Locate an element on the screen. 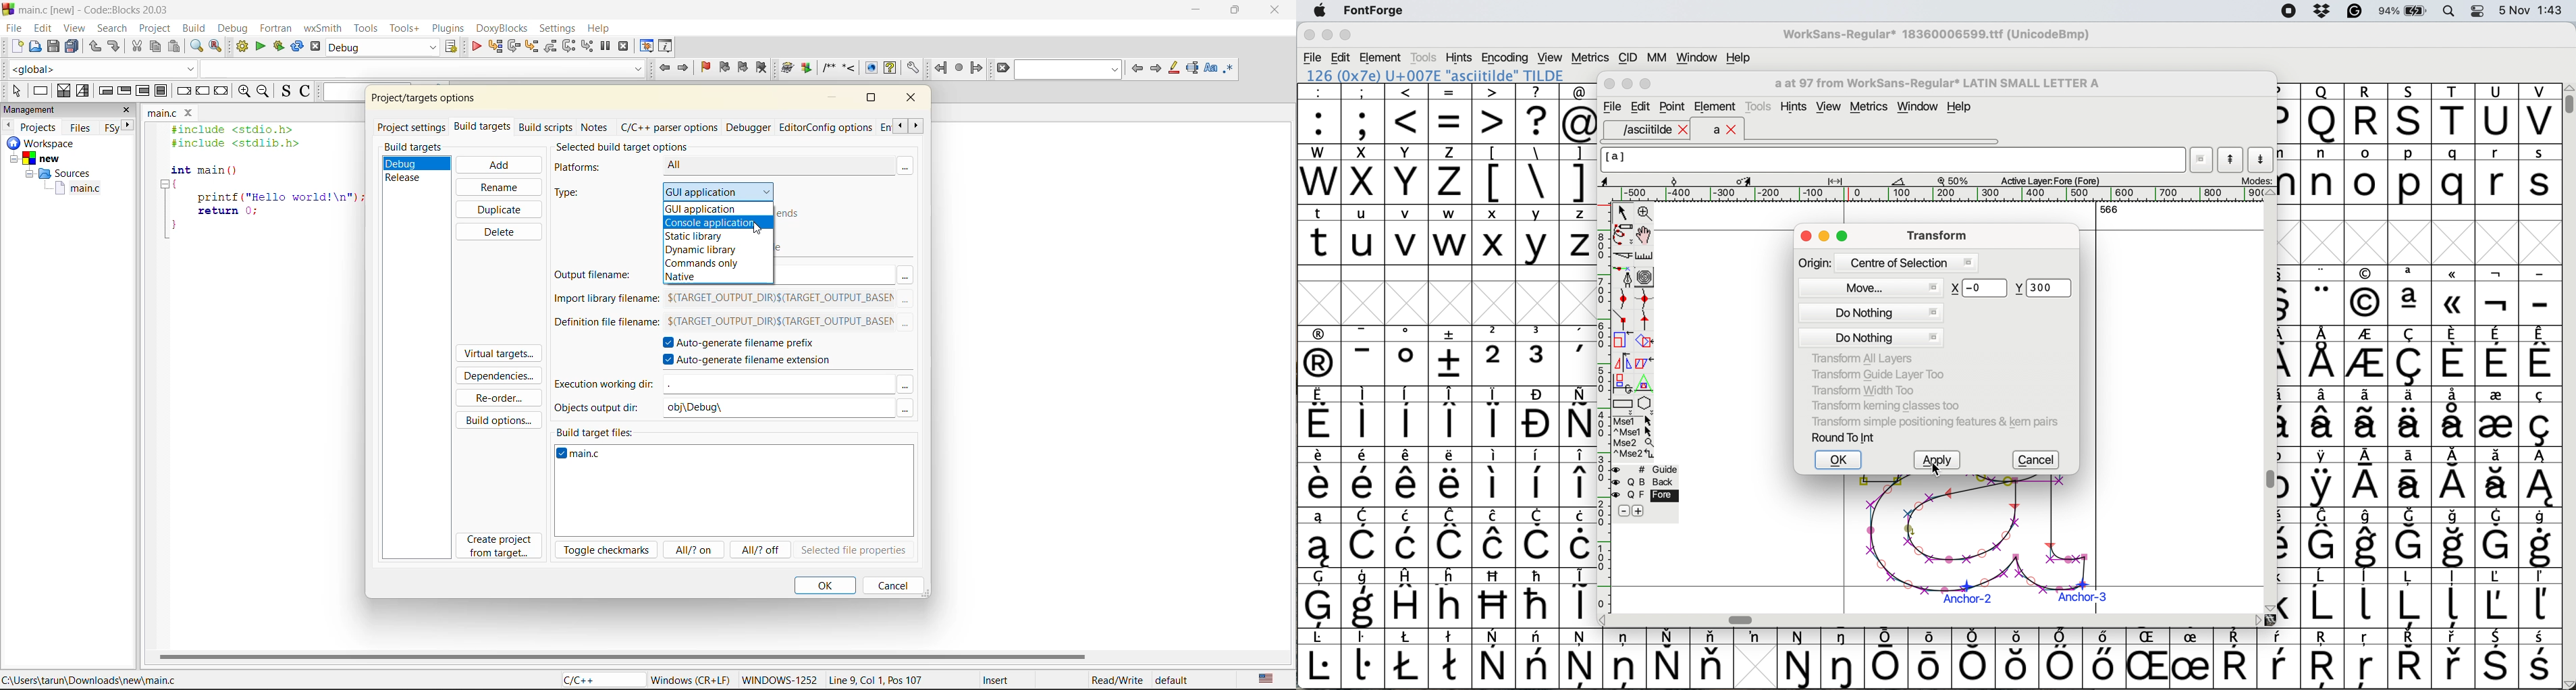 Image resolution: width=2576 pixels, height=700 pixels. symbol is located at coordinates (2454, 478).